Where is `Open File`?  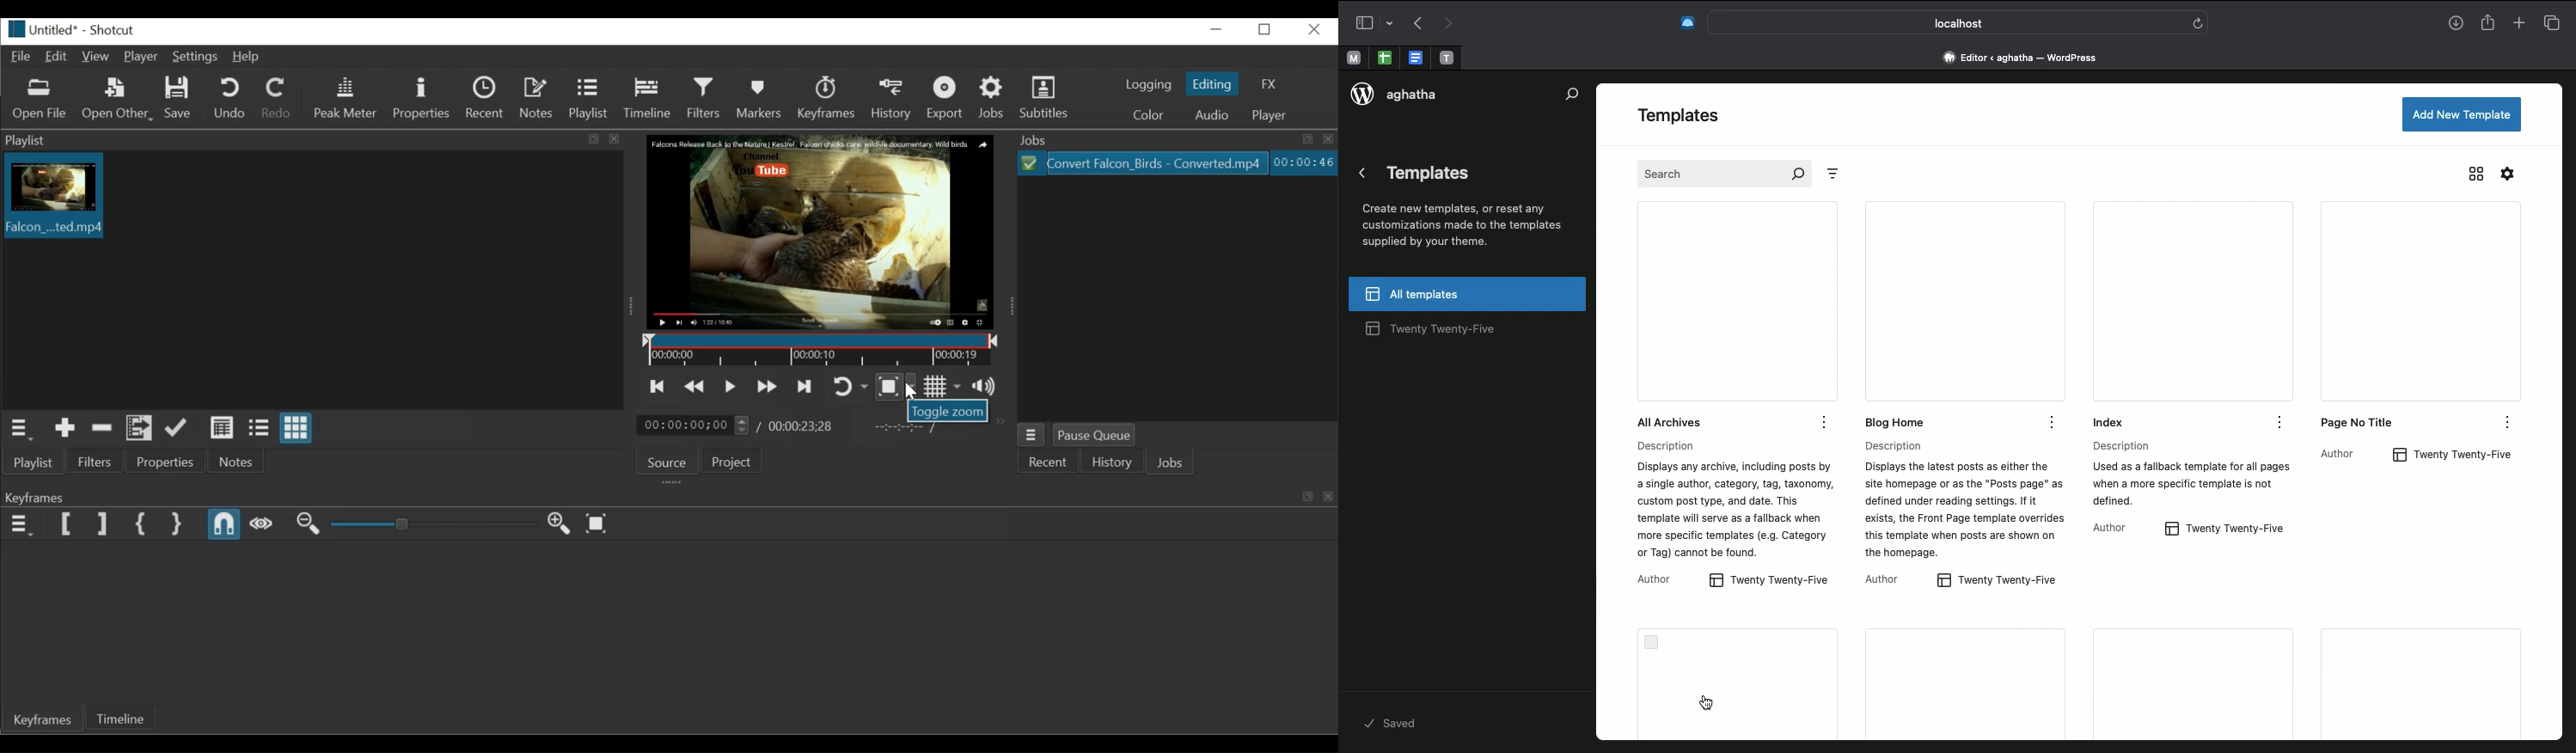 Open File is located at coordinates (40, 100).